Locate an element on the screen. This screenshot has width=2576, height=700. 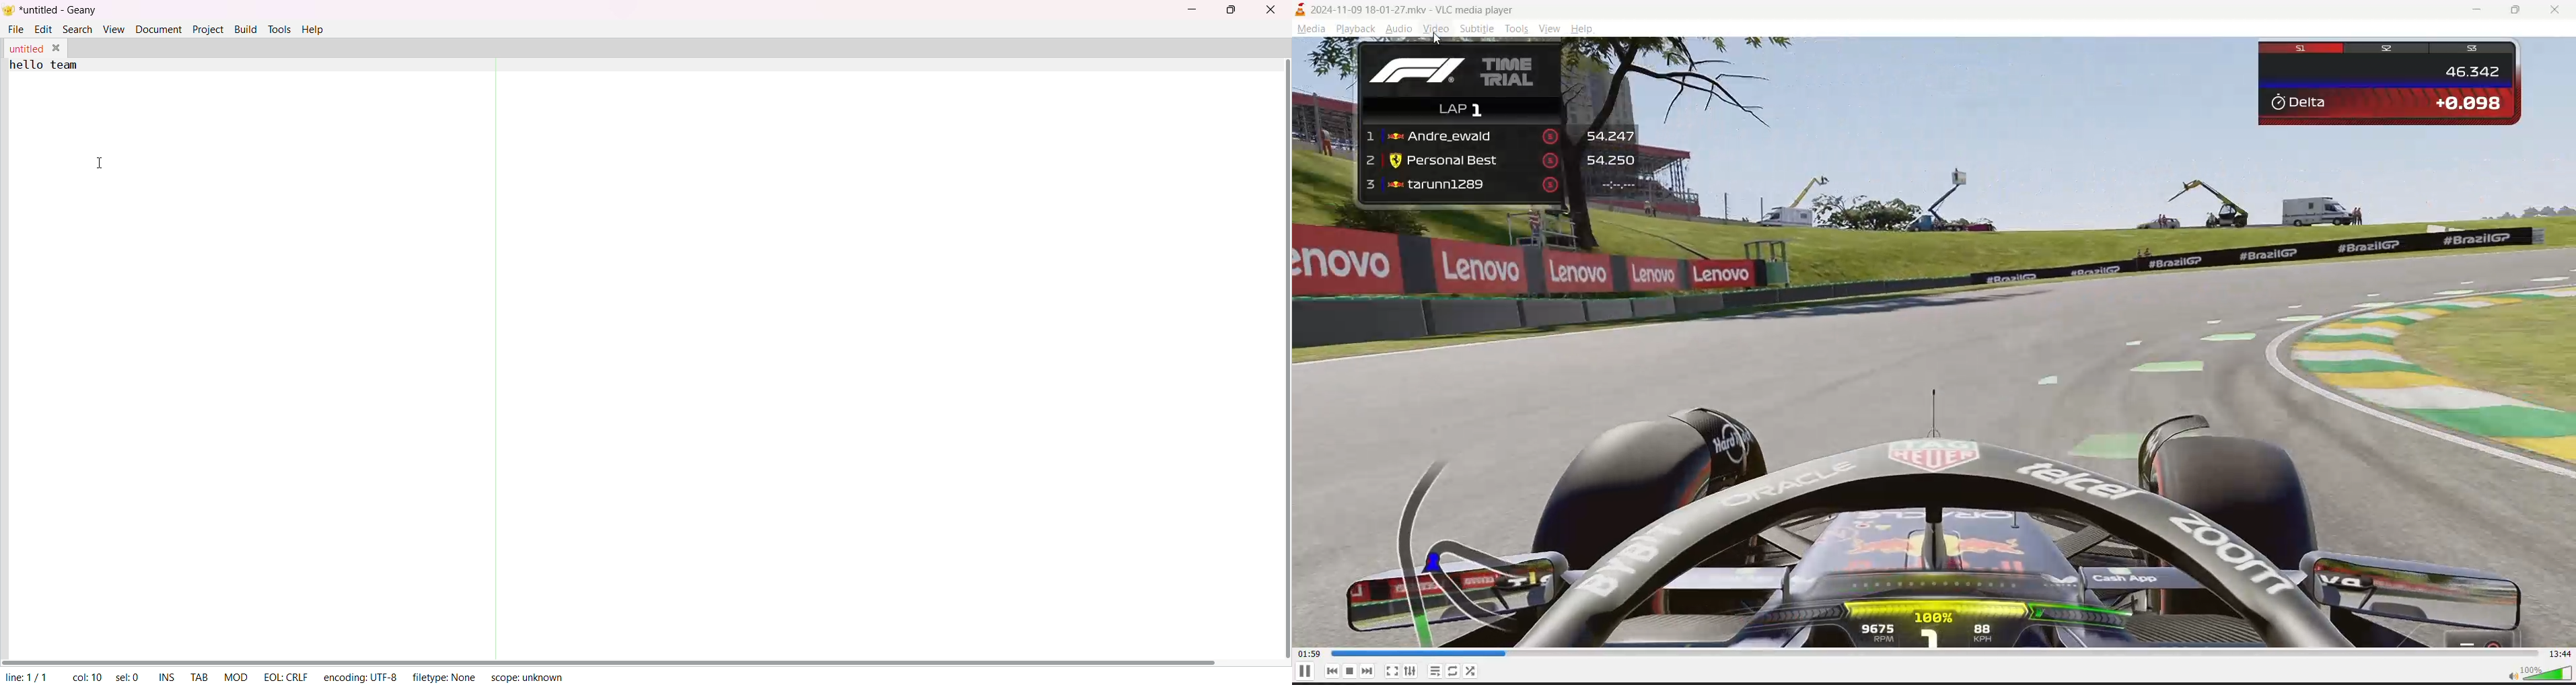
toggle fullscreen is located at coordinates (1392, 670).